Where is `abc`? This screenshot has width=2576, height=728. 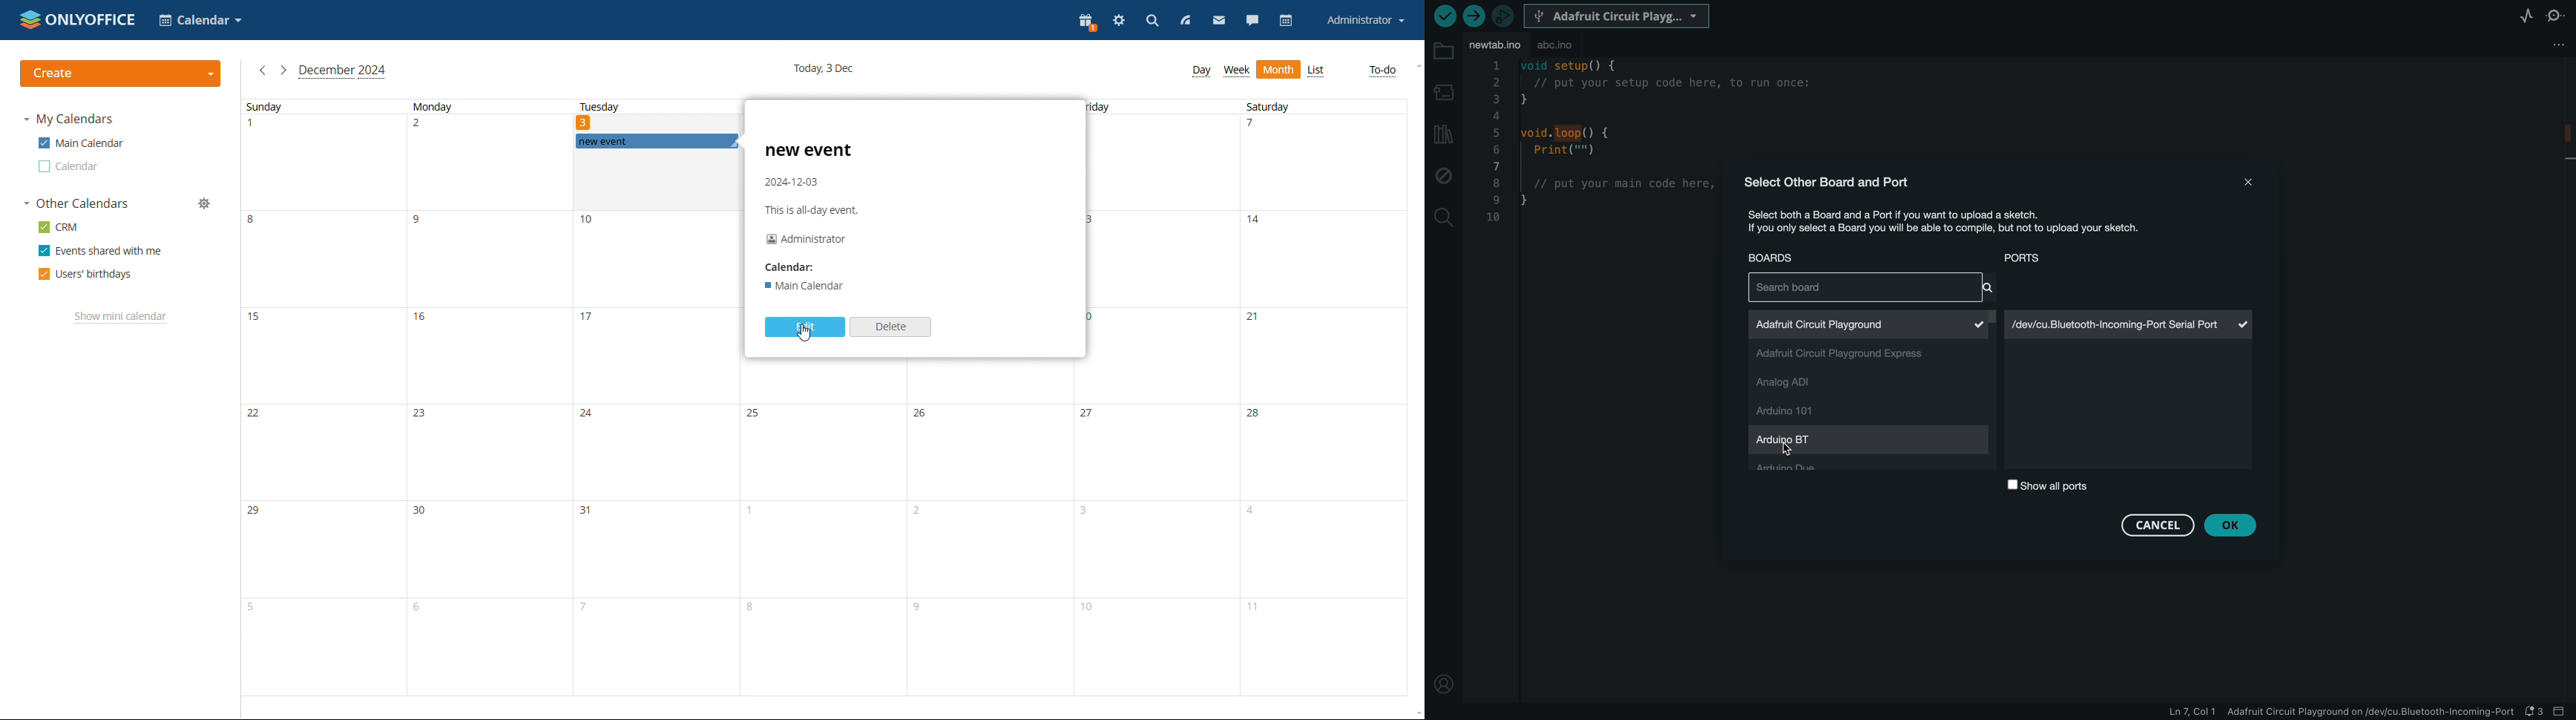 abc is located at coordinates (1556, 45).